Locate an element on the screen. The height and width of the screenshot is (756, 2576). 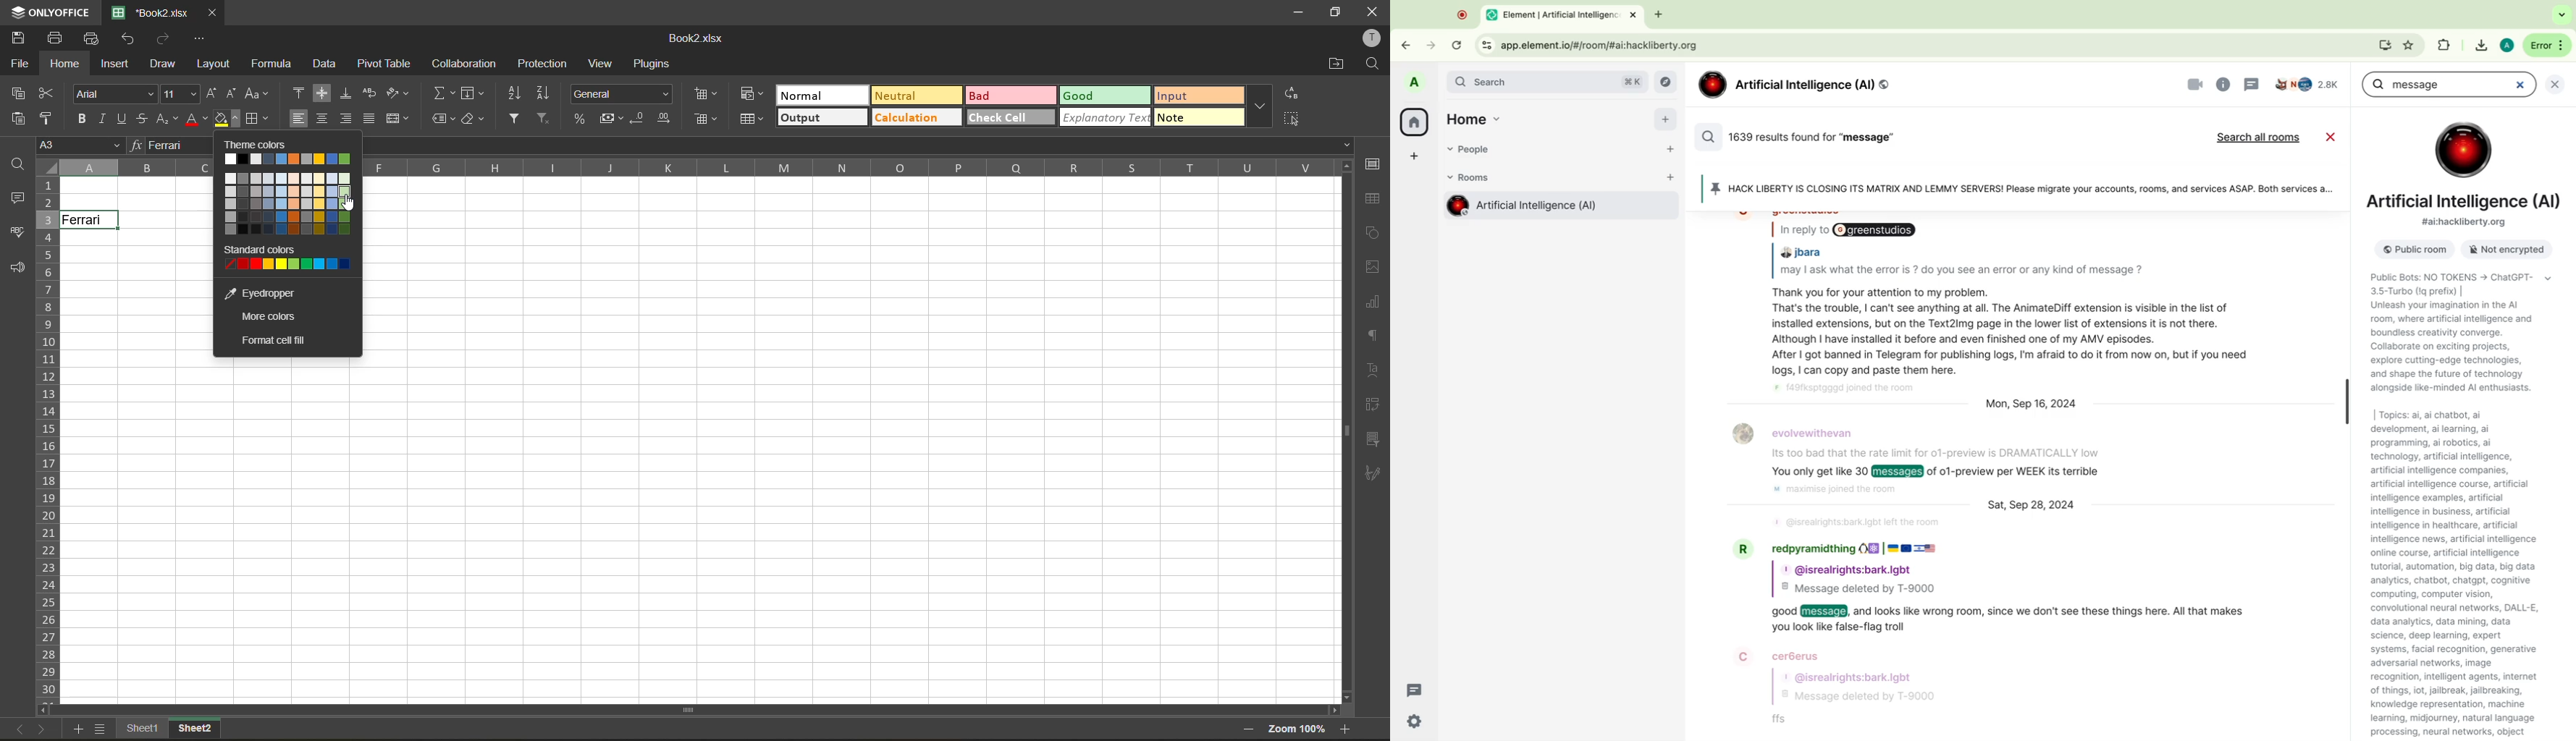
add room is located at coordinates (1670, 181).